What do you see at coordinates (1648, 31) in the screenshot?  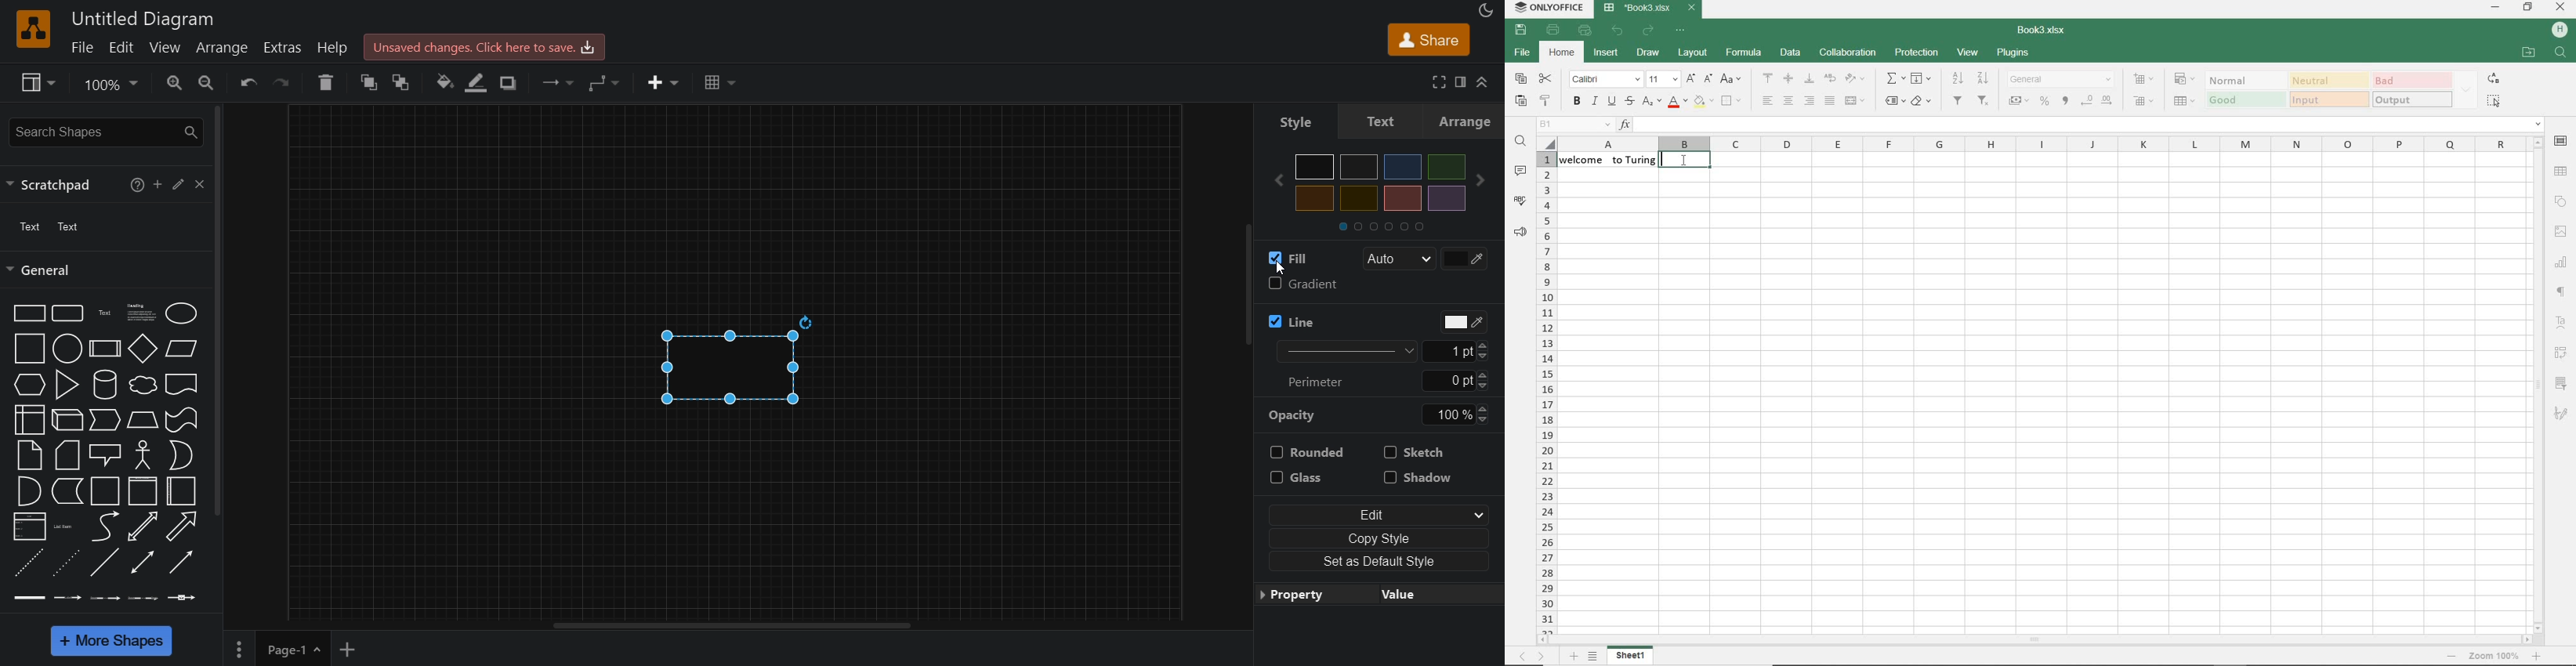 I see `redo` at bounding box center [1648, 31].